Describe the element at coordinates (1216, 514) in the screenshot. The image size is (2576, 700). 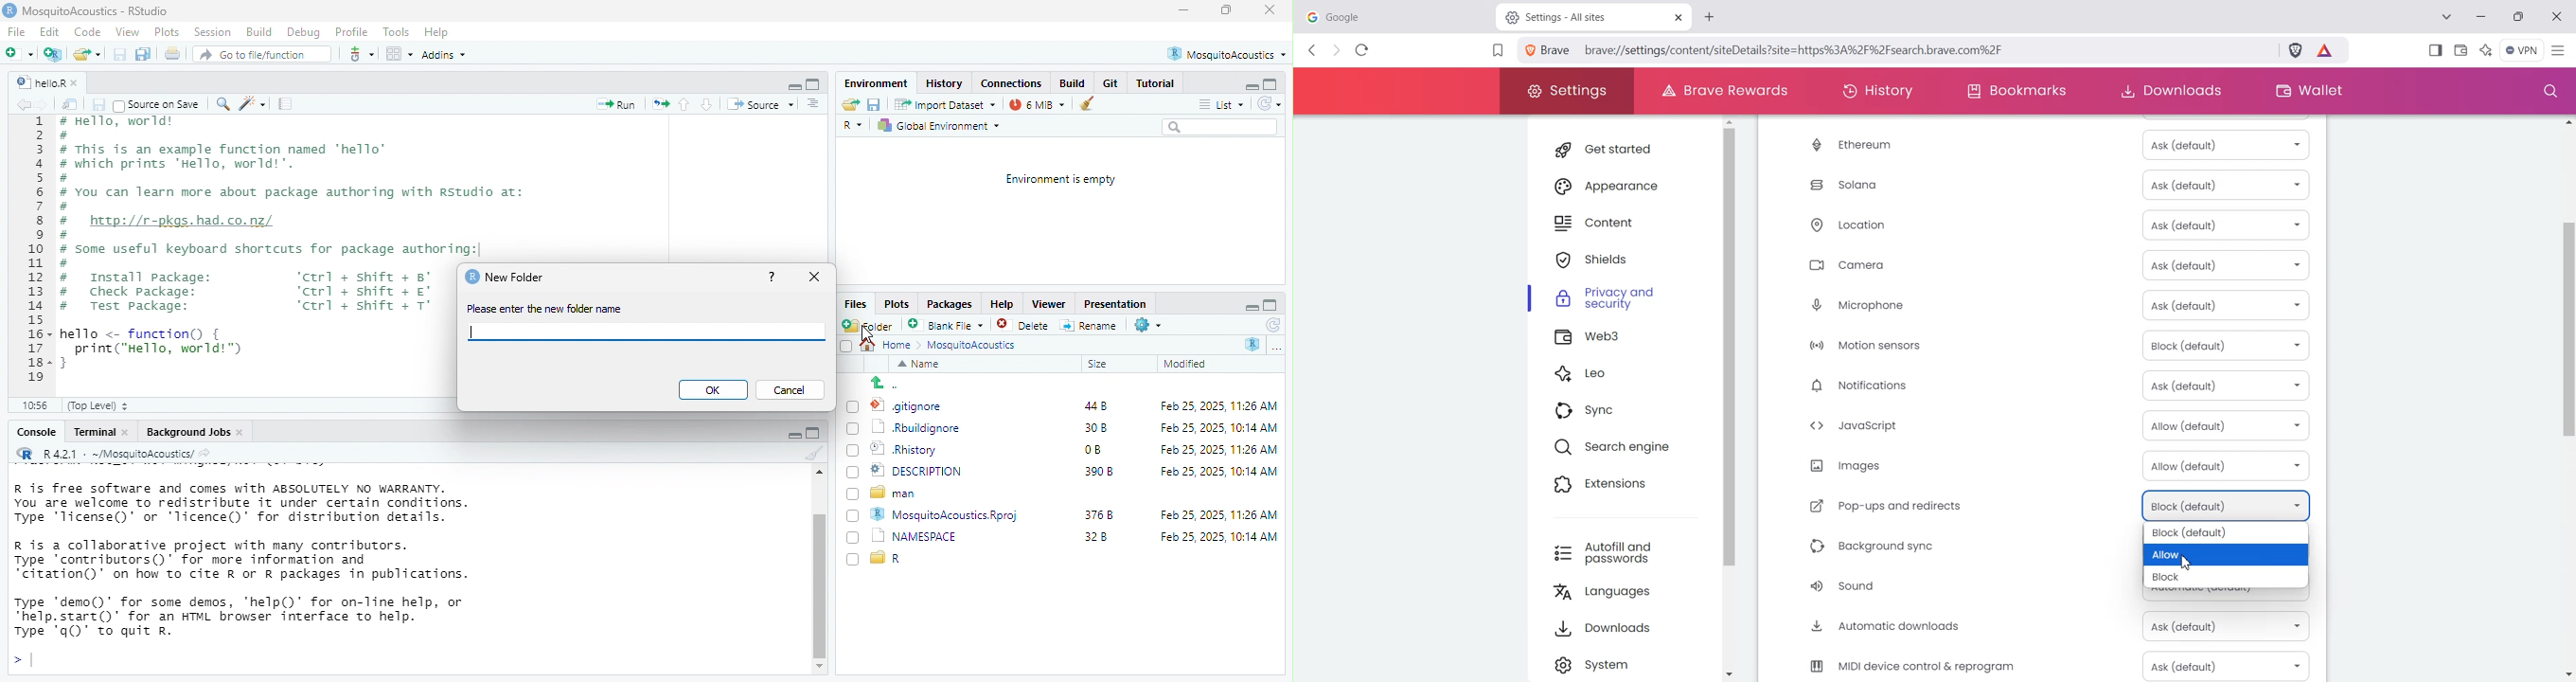
I see `Feb 25, 2025, 11:26 AM` at that location.